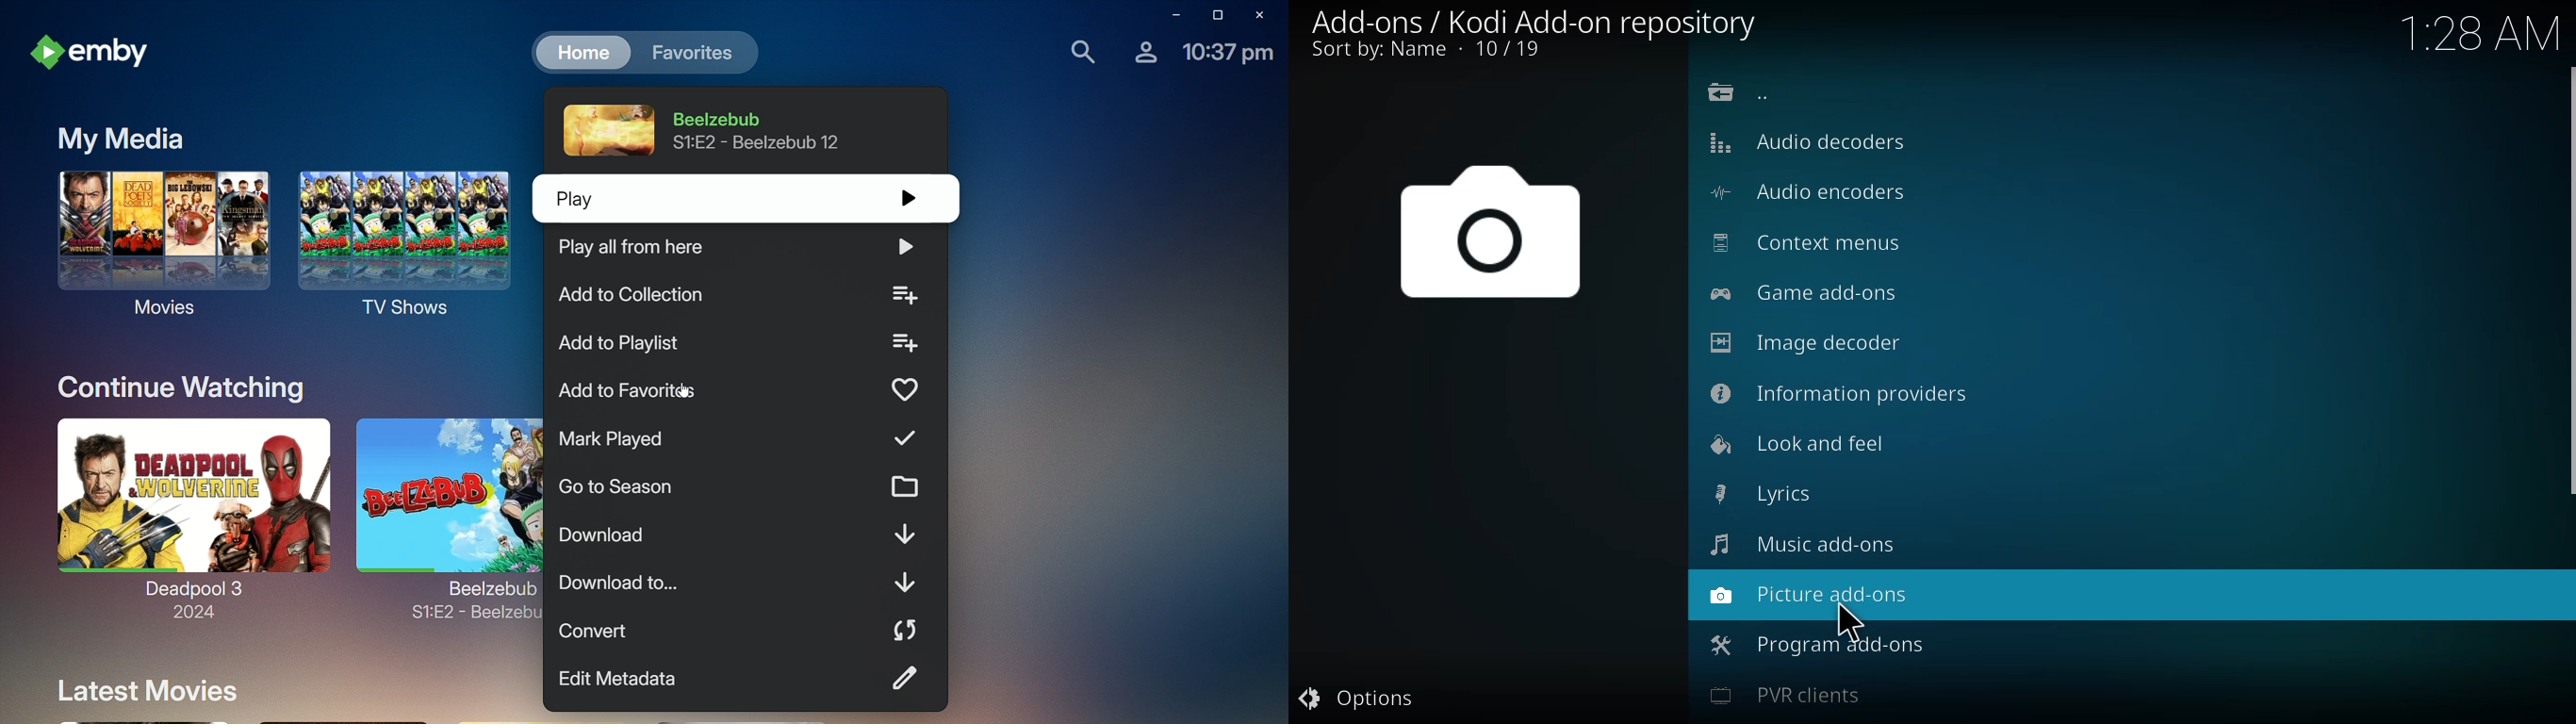 This screenshot has width=2576, height=728. What do you see at coordinates (184, 389) in the screenshot?
I see `Continue Watching` at bounding box center [184, 389].